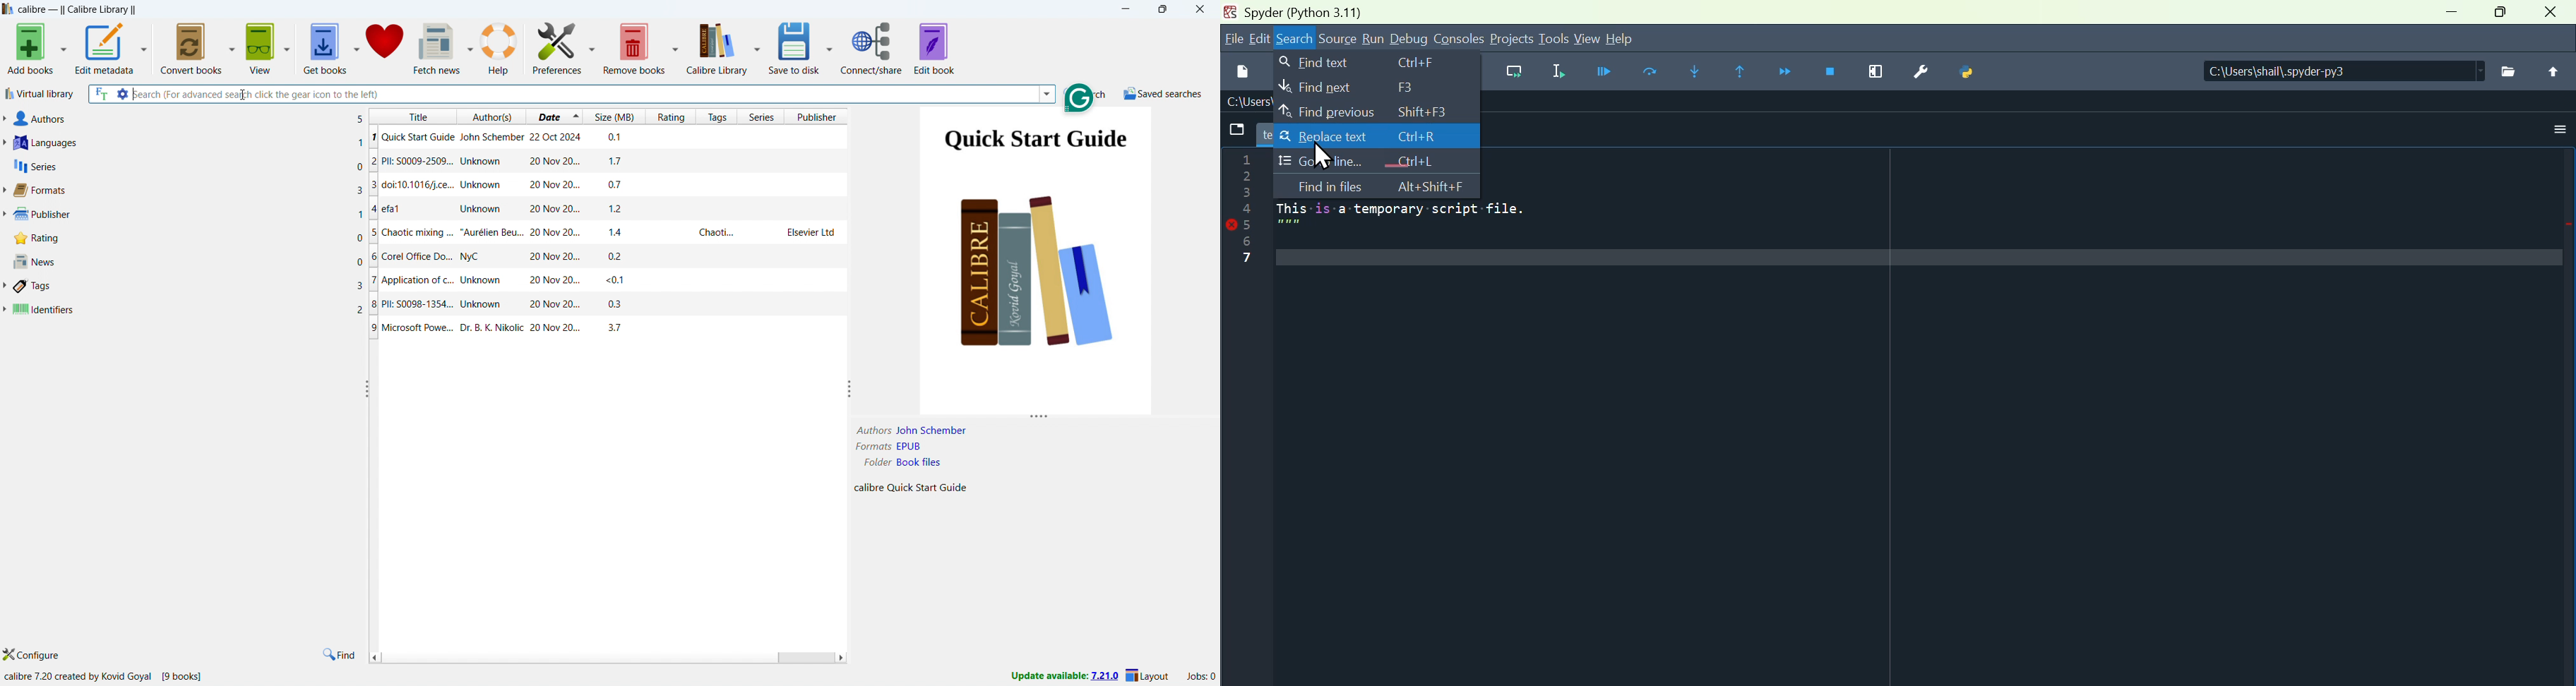 This screenshot has width=2576, height=700. Describe the element at coordinates (78, 9) in the screenshot. I see `title` at that location.